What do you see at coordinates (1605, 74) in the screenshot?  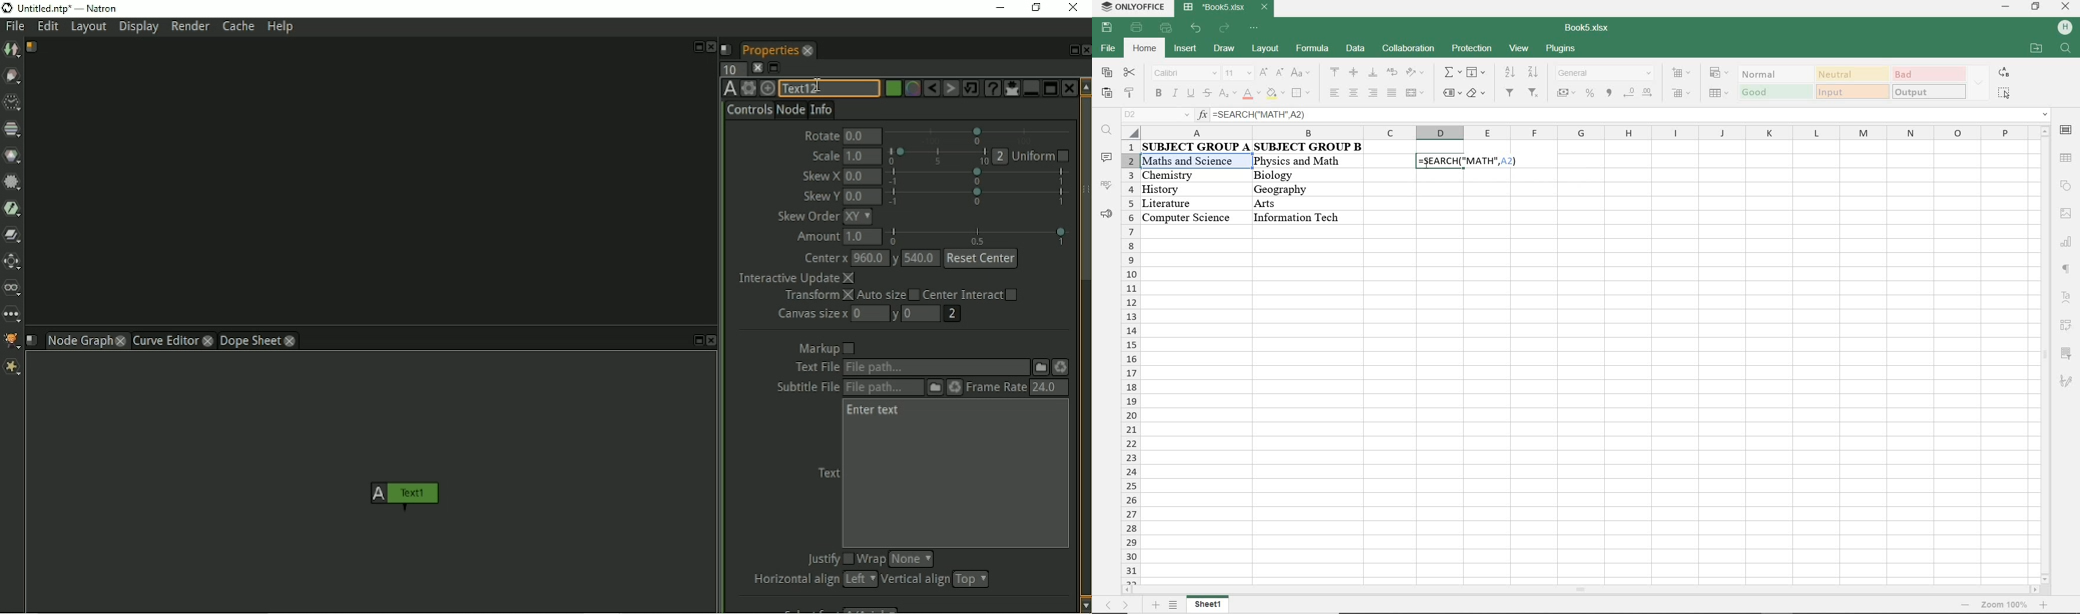 I see `number format` at bounding box center [1605, 74].